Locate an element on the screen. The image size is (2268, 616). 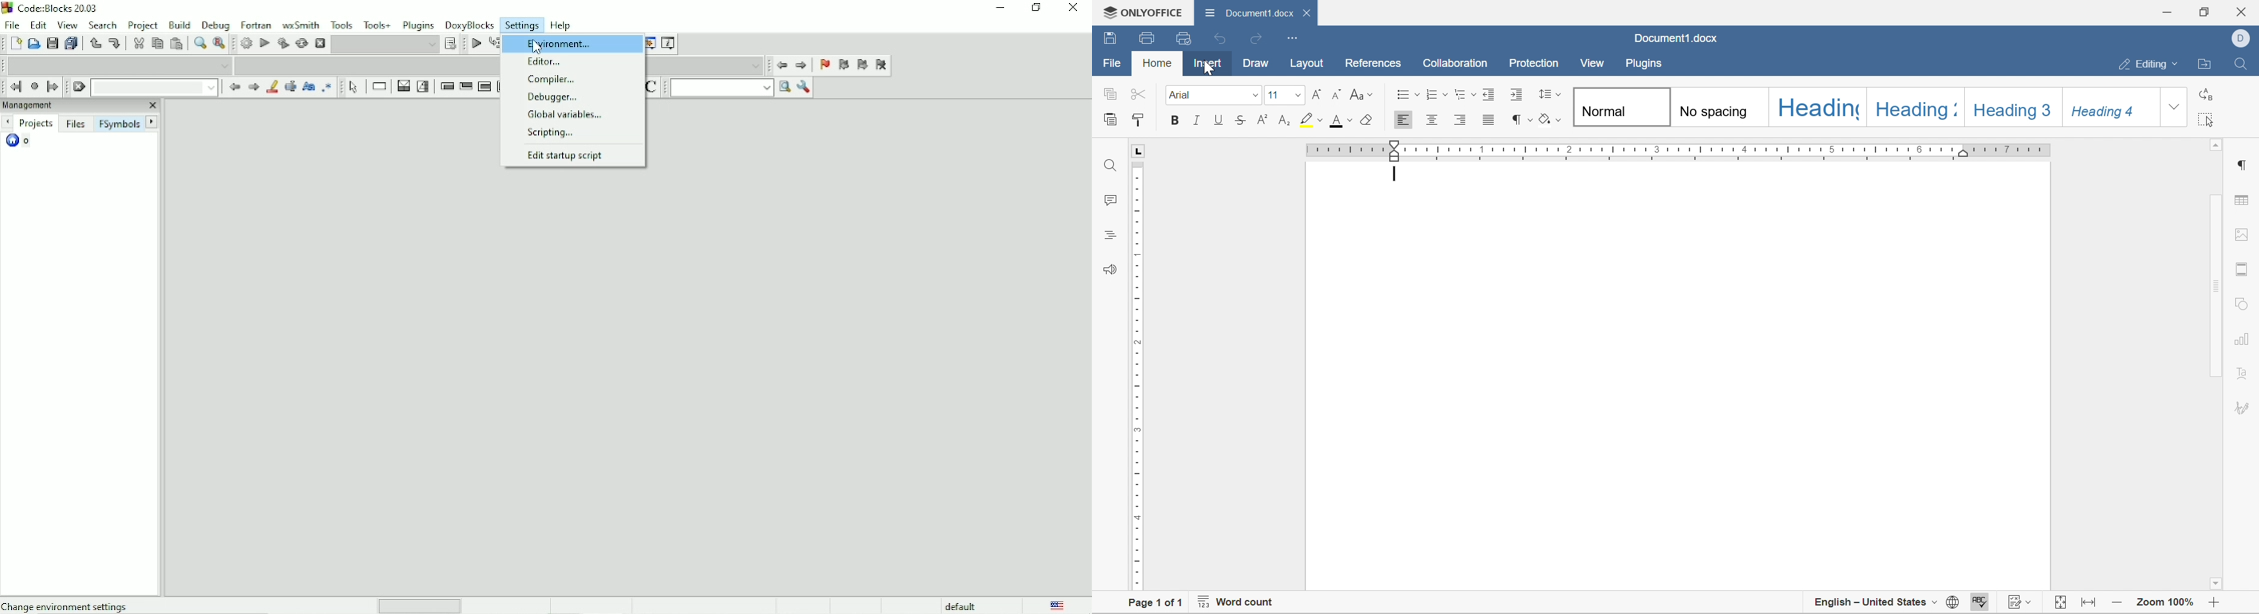
Project is located at coordinates (143, 26).